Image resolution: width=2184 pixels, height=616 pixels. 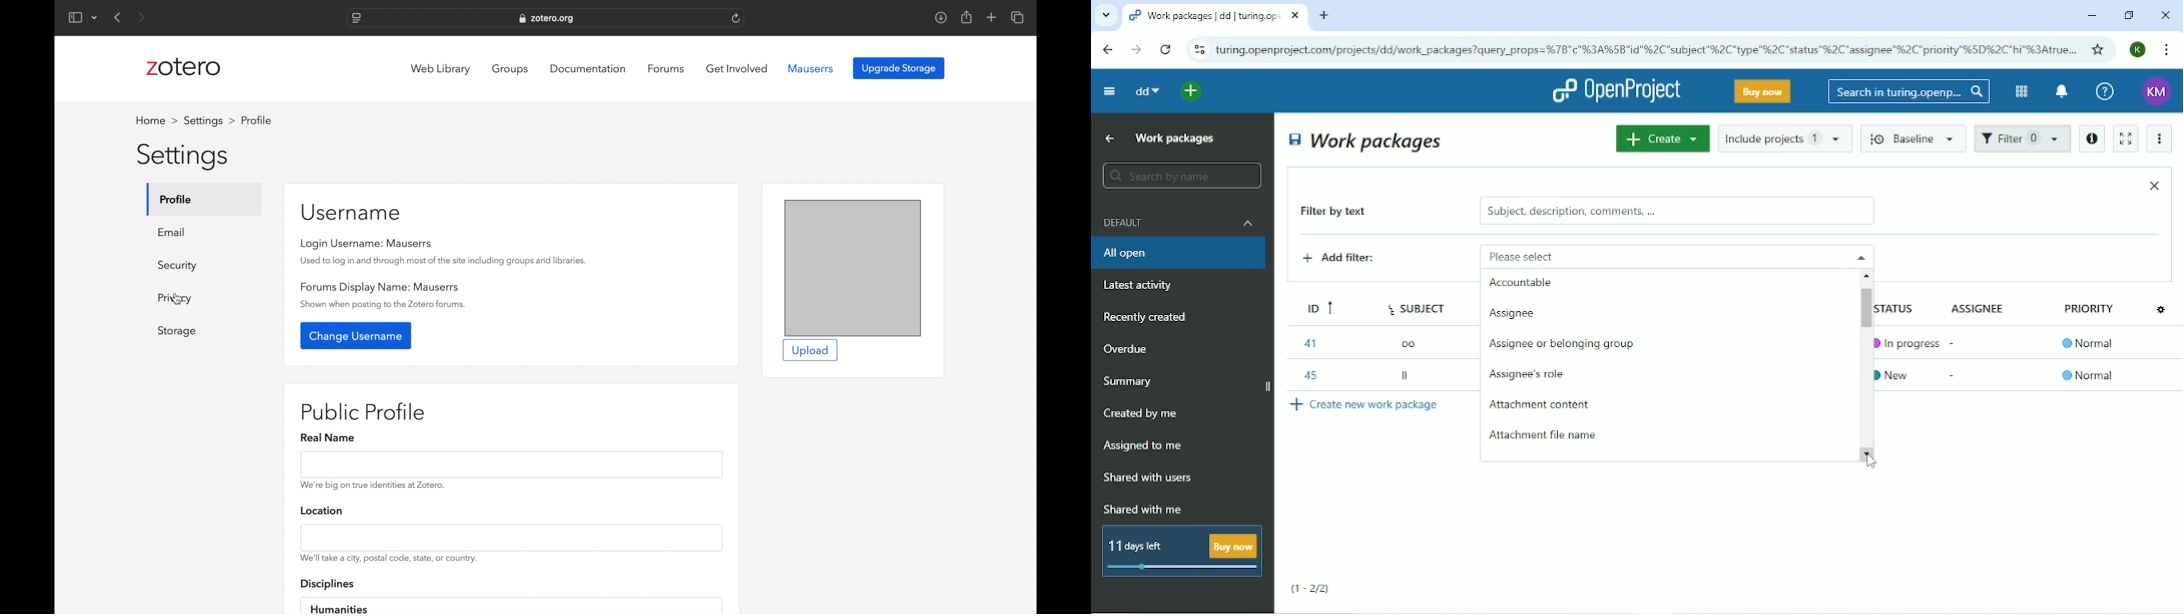 What do you see at coordinates (2157, 92) in the screenshot?
I see `Account` at bounding box center [2157, 92].